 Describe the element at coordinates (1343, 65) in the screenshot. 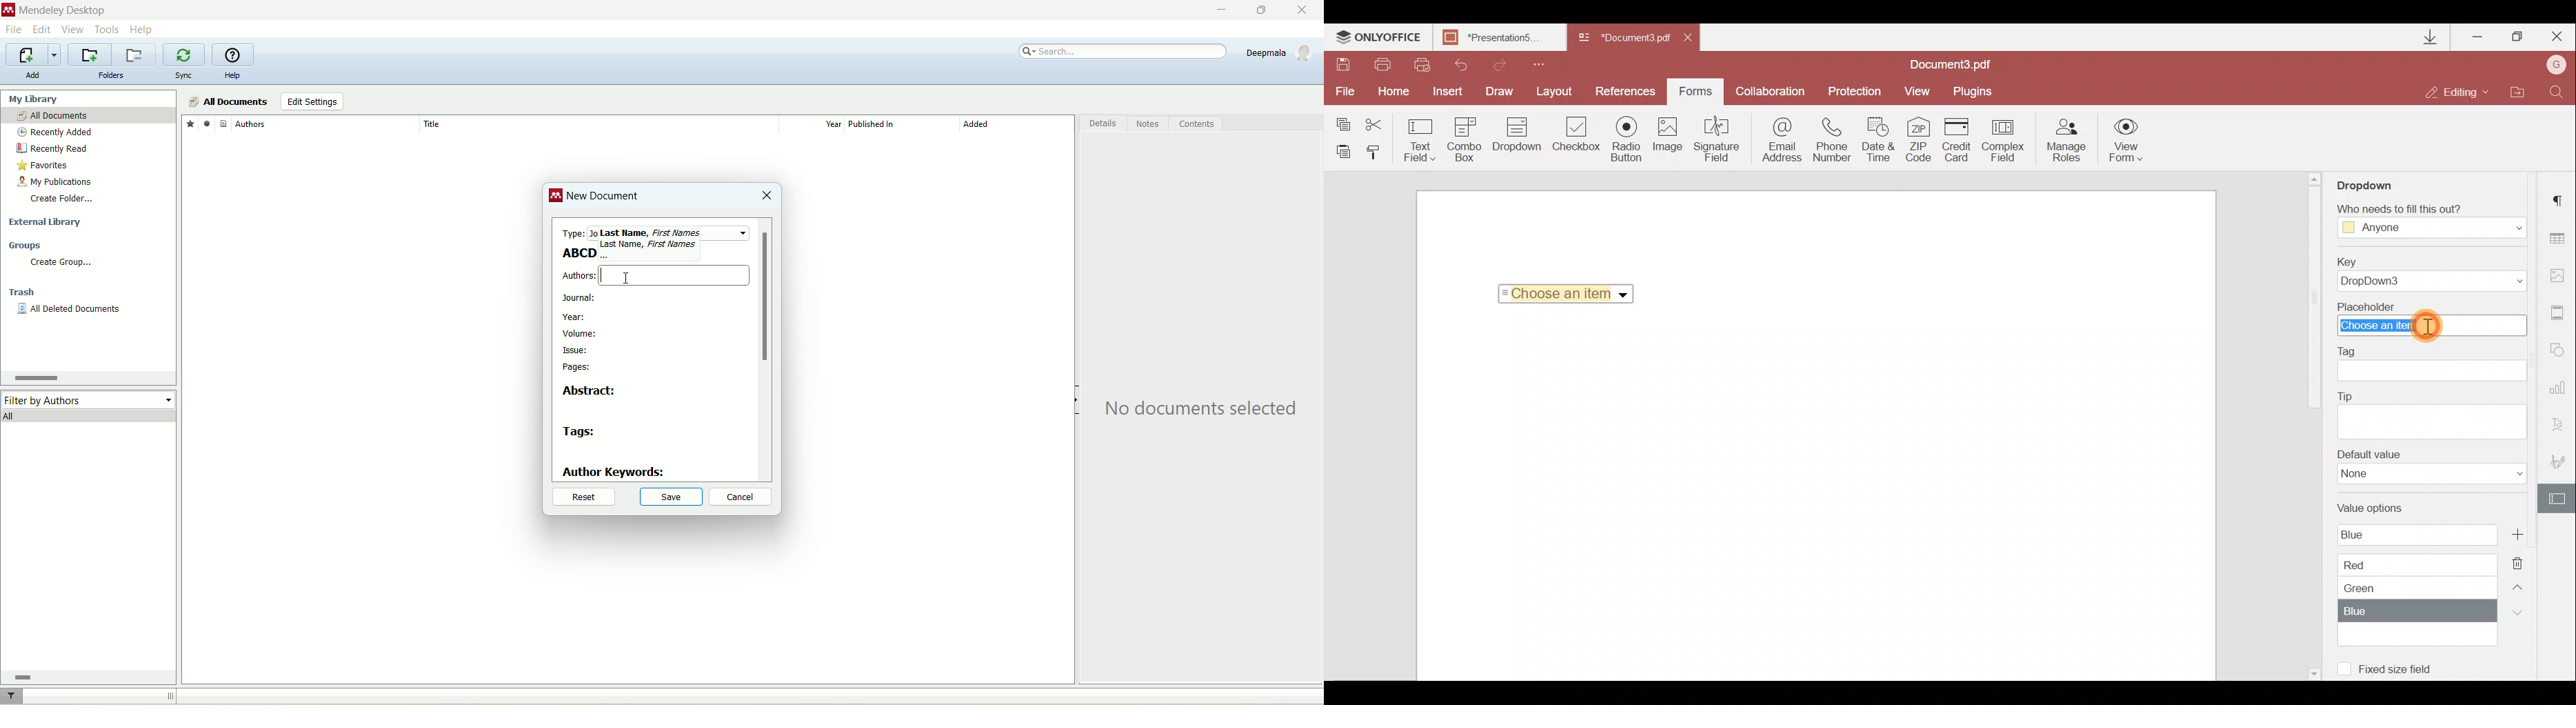

I see `Save` at that location.